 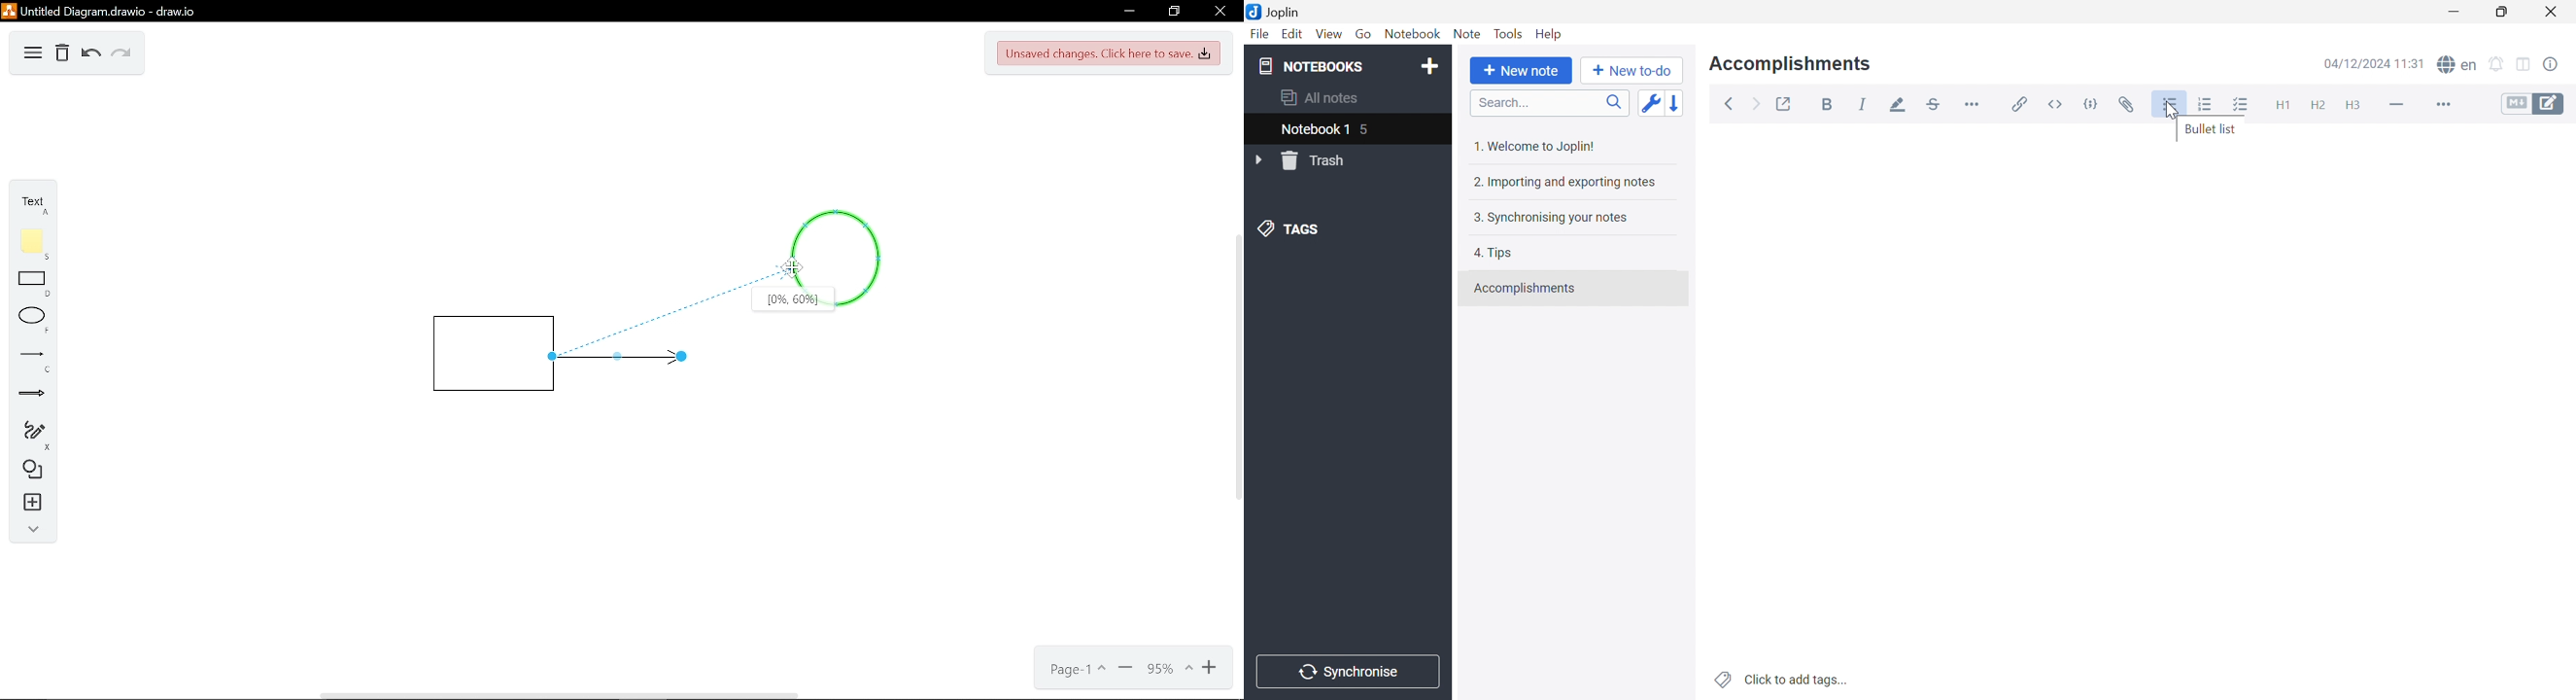 I want to click on Diagram, so click(x=29, y=469).